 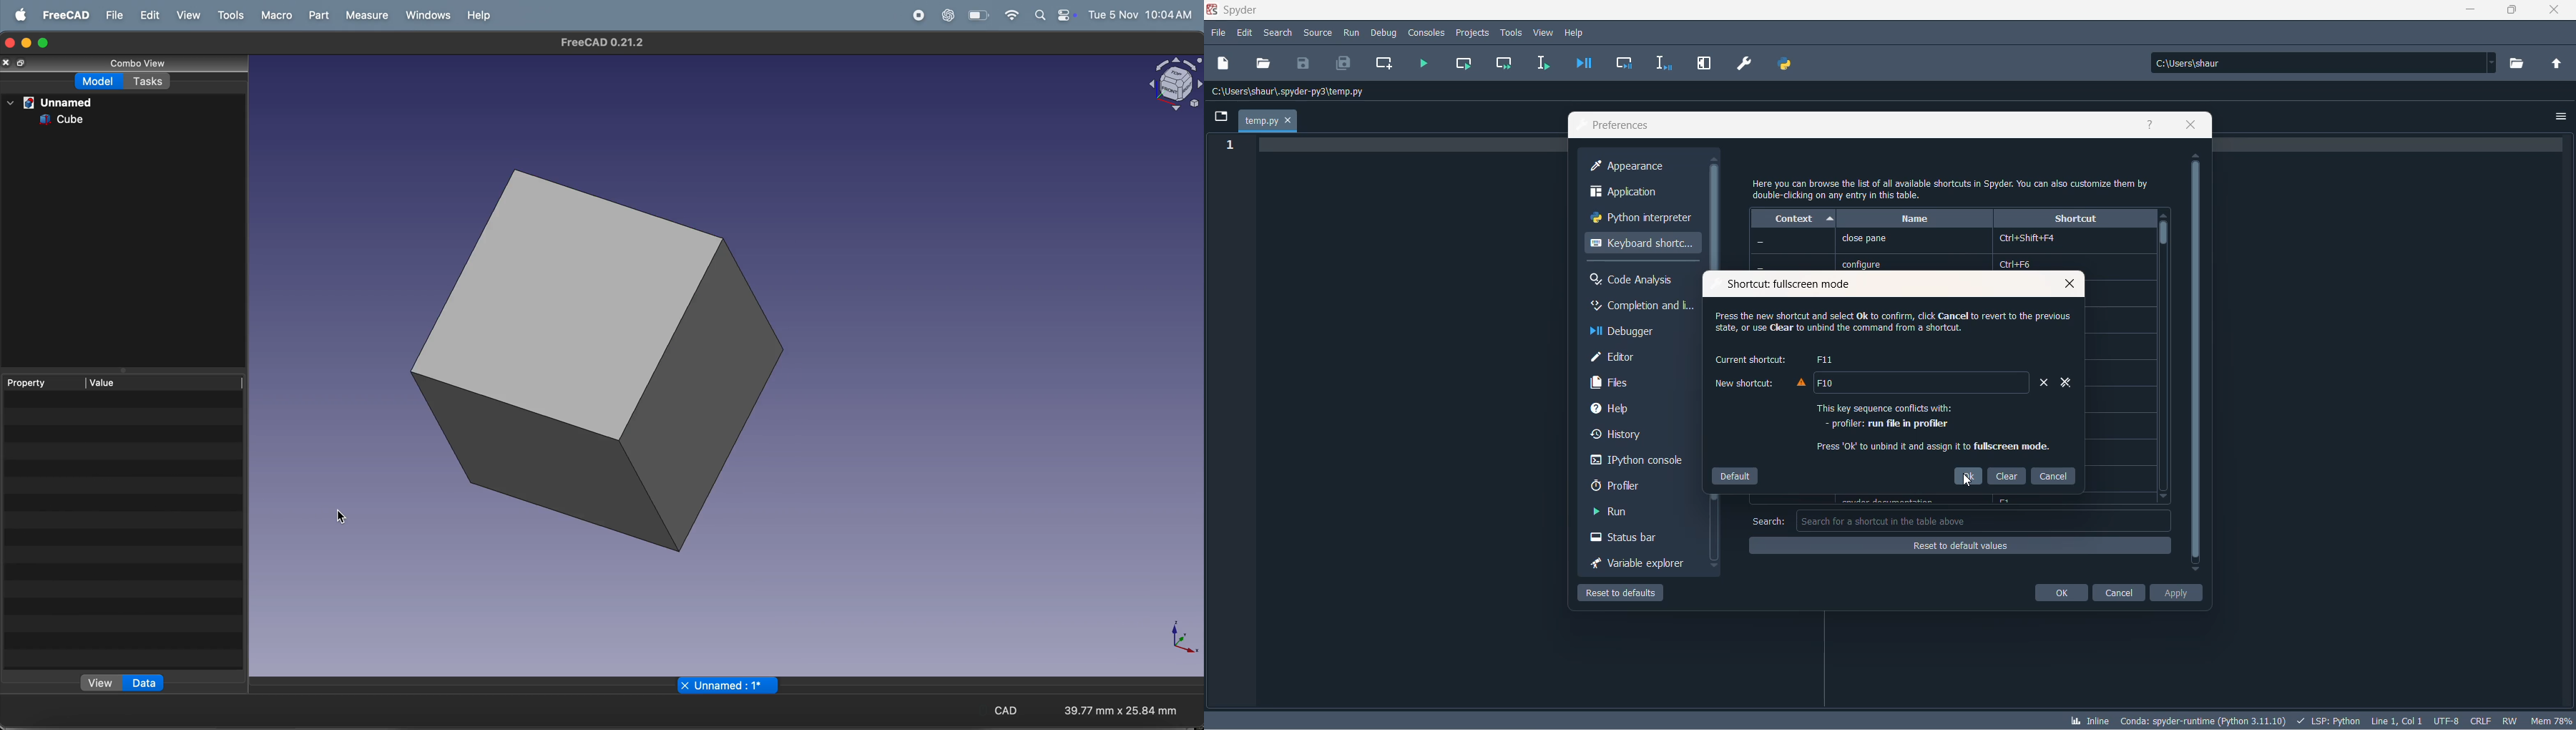 I want to click on consoles, so click(x=1426, y=31).